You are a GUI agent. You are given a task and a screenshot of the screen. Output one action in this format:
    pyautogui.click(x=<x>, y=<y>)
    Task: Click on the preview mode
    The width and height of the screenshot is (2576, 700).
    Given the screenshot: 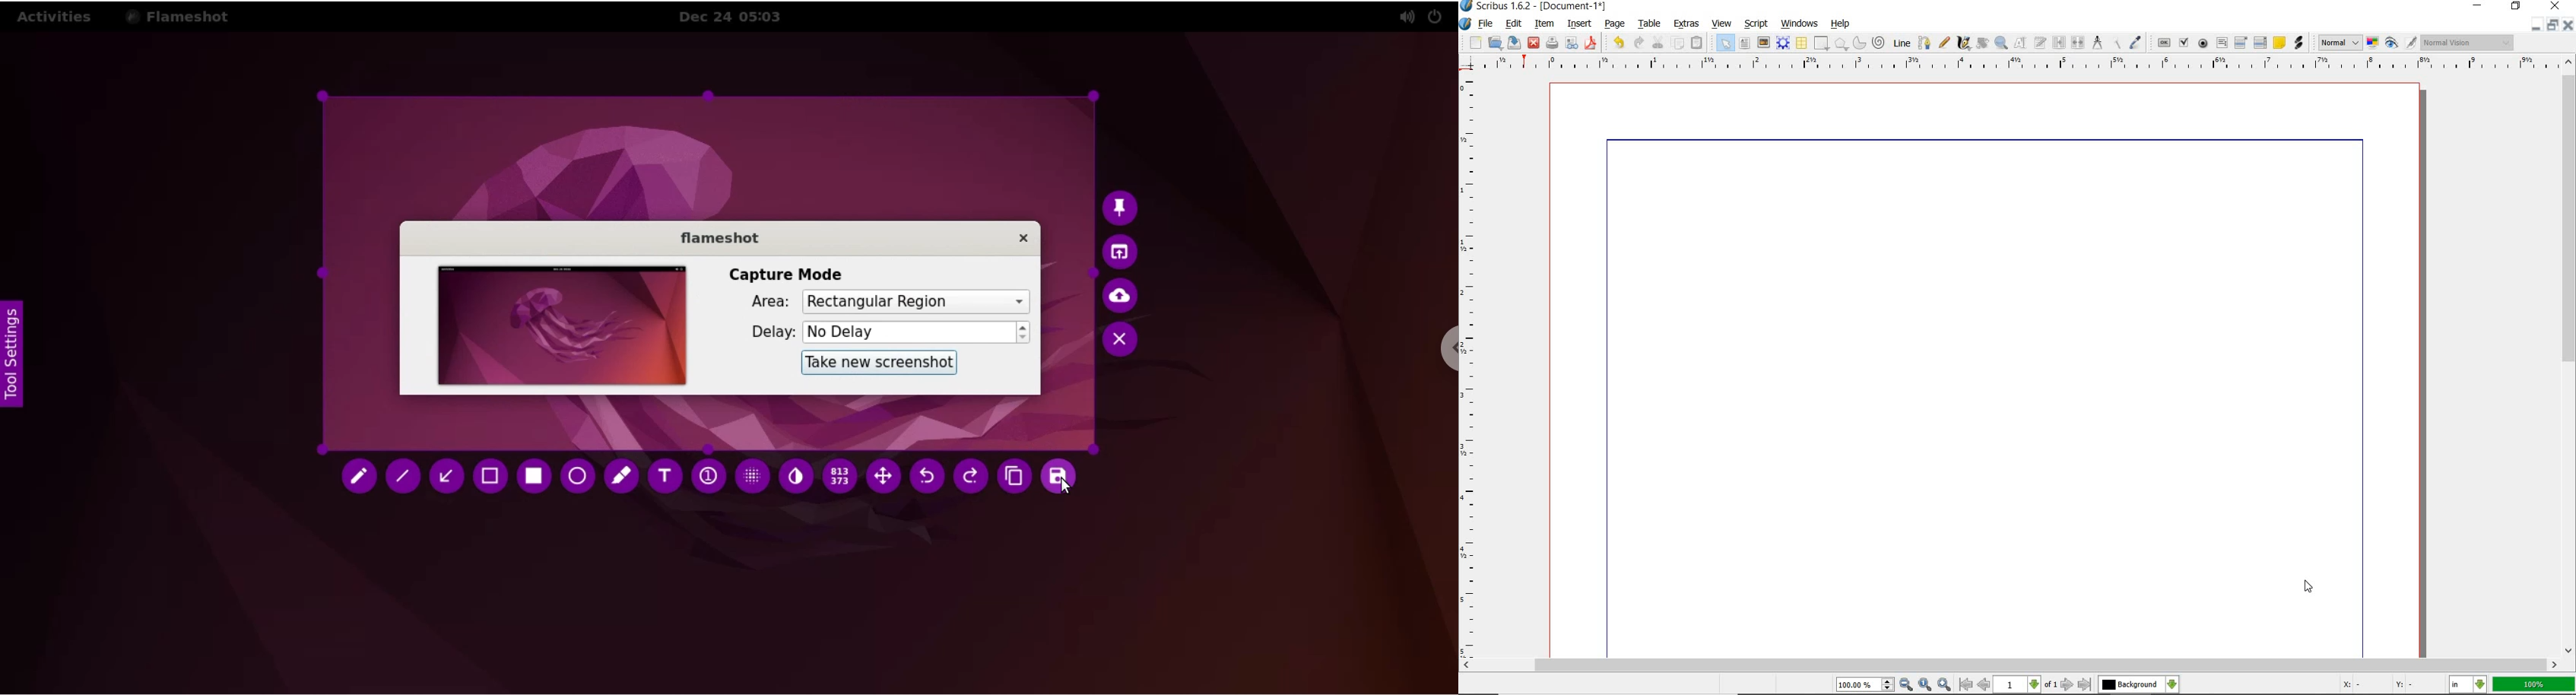 What is the action you would take?
    pyautogui.click(x=2402, y=43)
    